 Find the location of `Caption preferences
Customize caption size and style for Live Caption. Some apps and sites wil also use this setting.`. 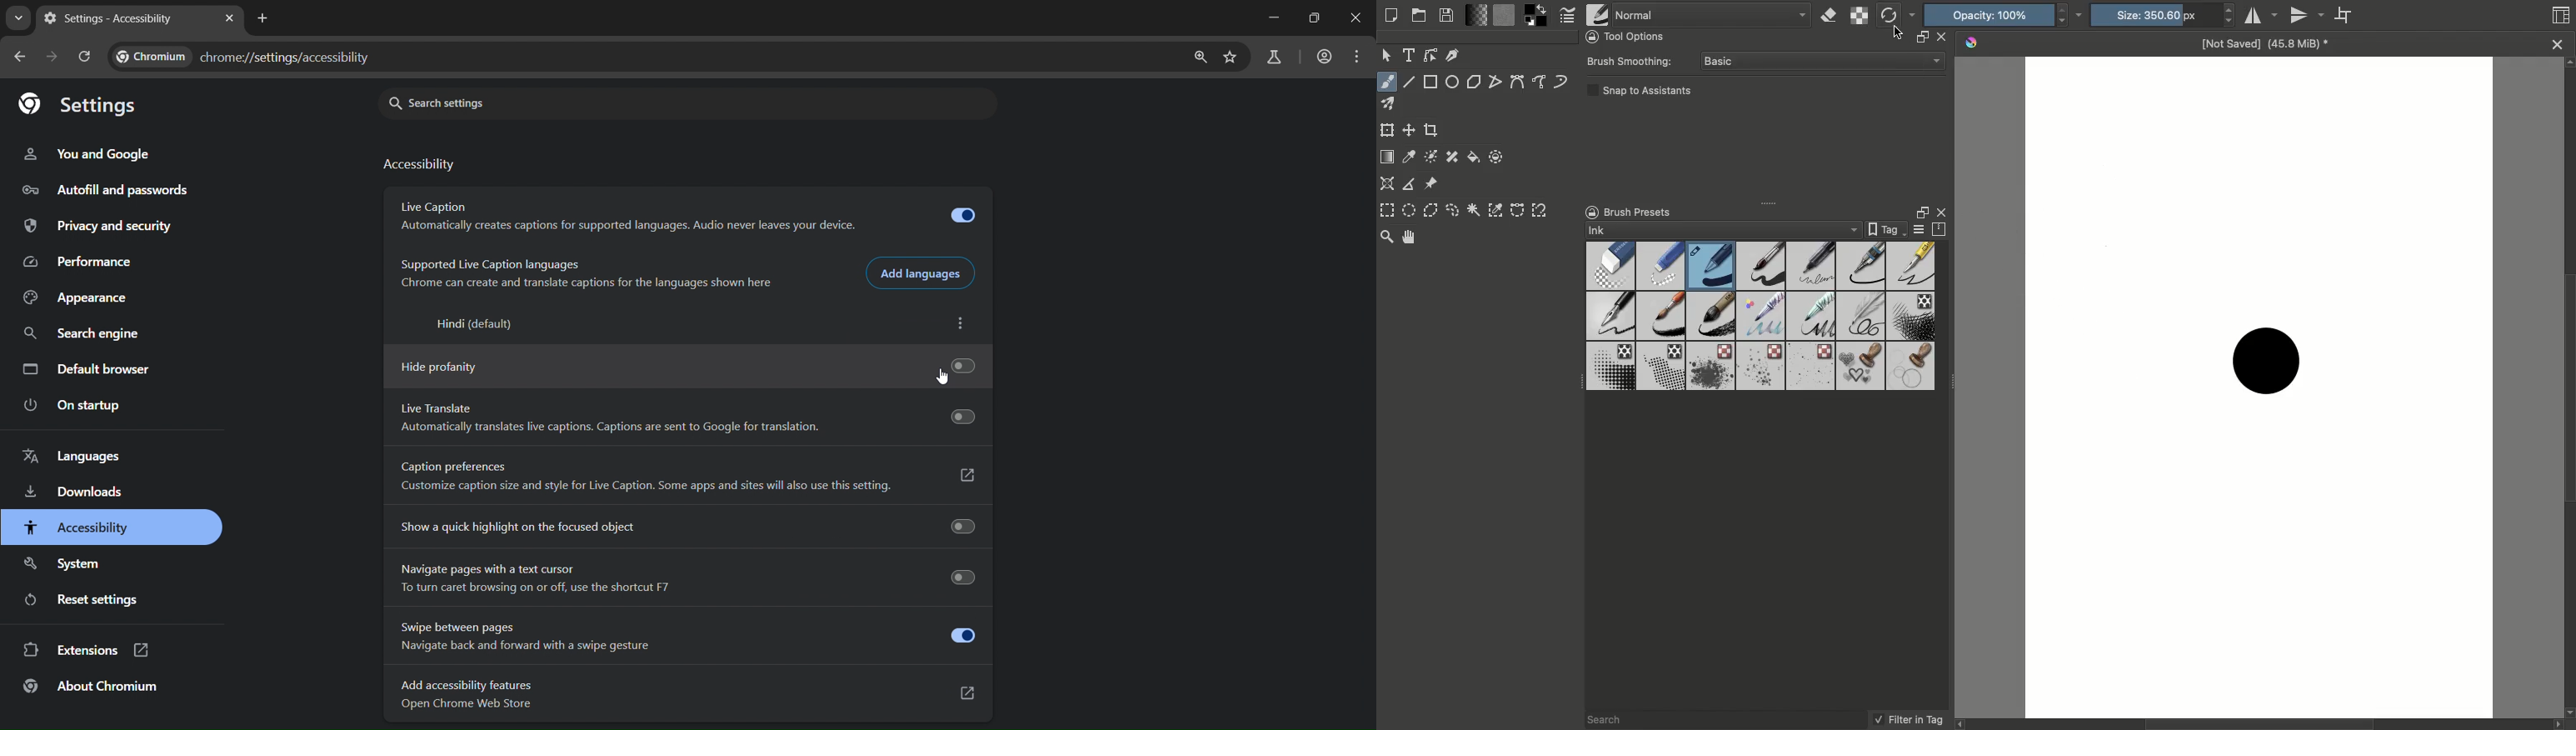

Caption preferences
Customize caption size and style for Live Caption. Some apps and sites wil also use this setting. is located at coordinates (683, 479).